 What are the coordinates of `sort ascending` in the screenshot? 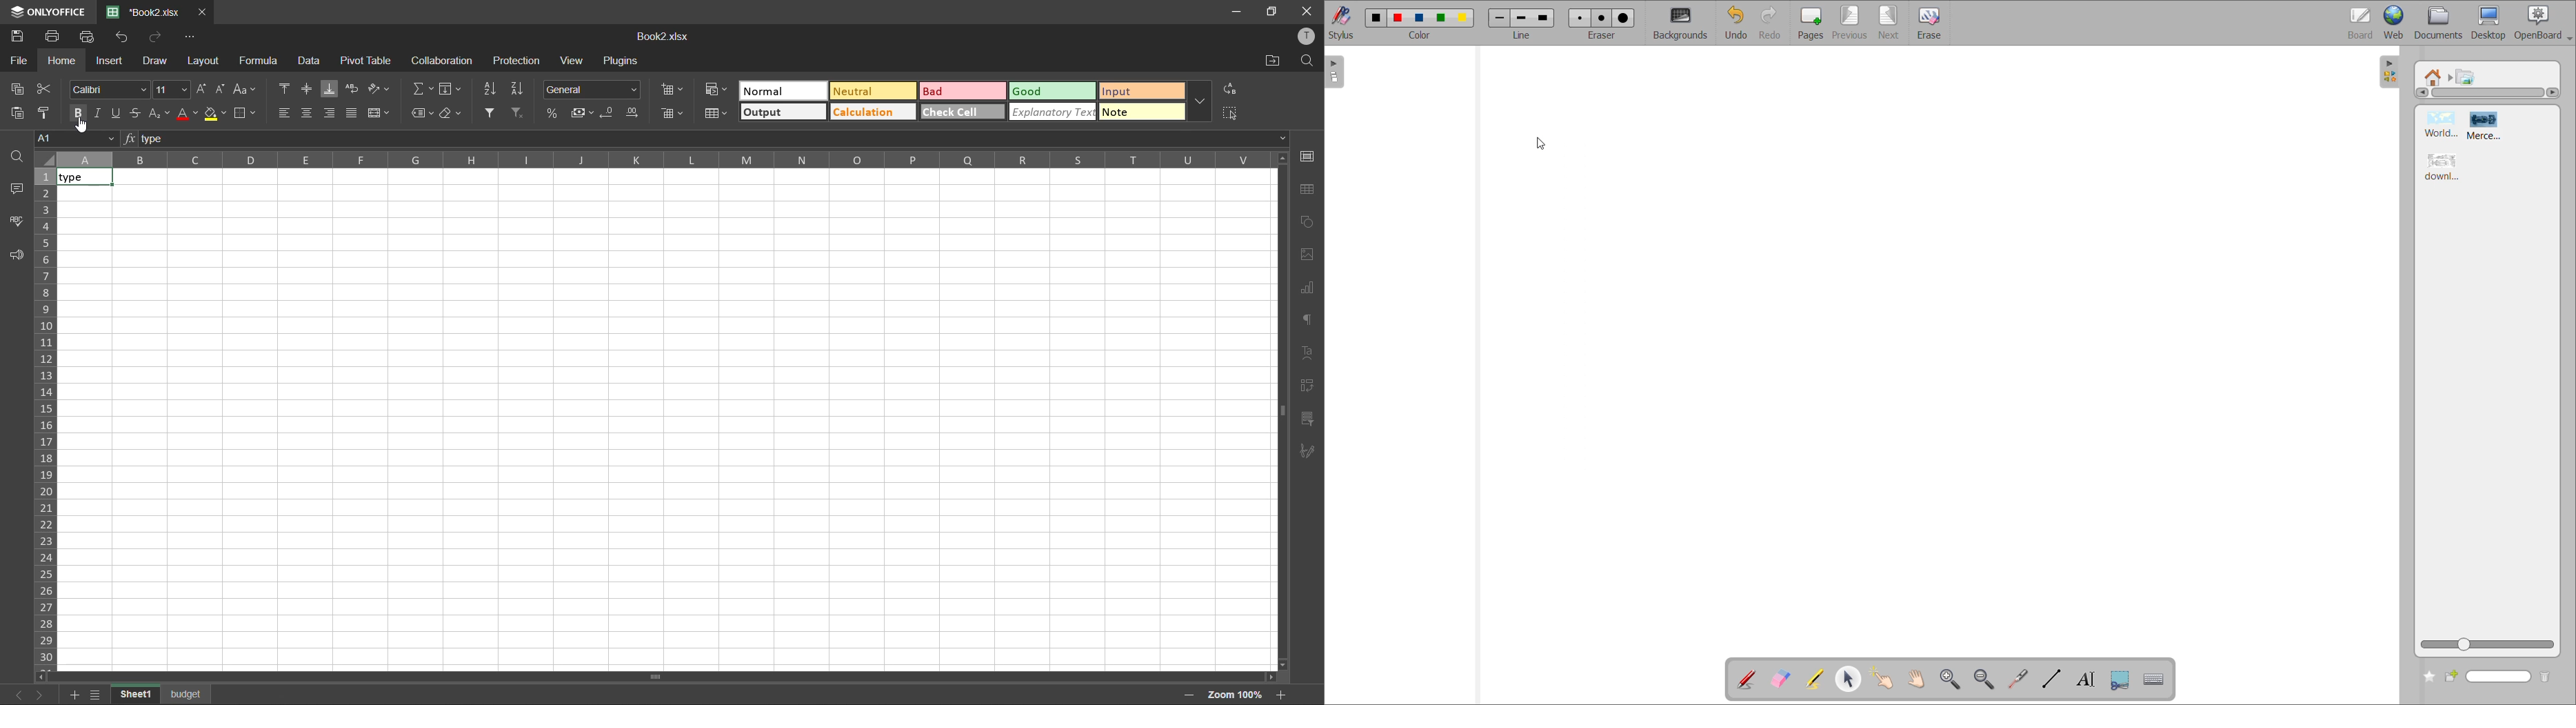 It's located at (492, 90).